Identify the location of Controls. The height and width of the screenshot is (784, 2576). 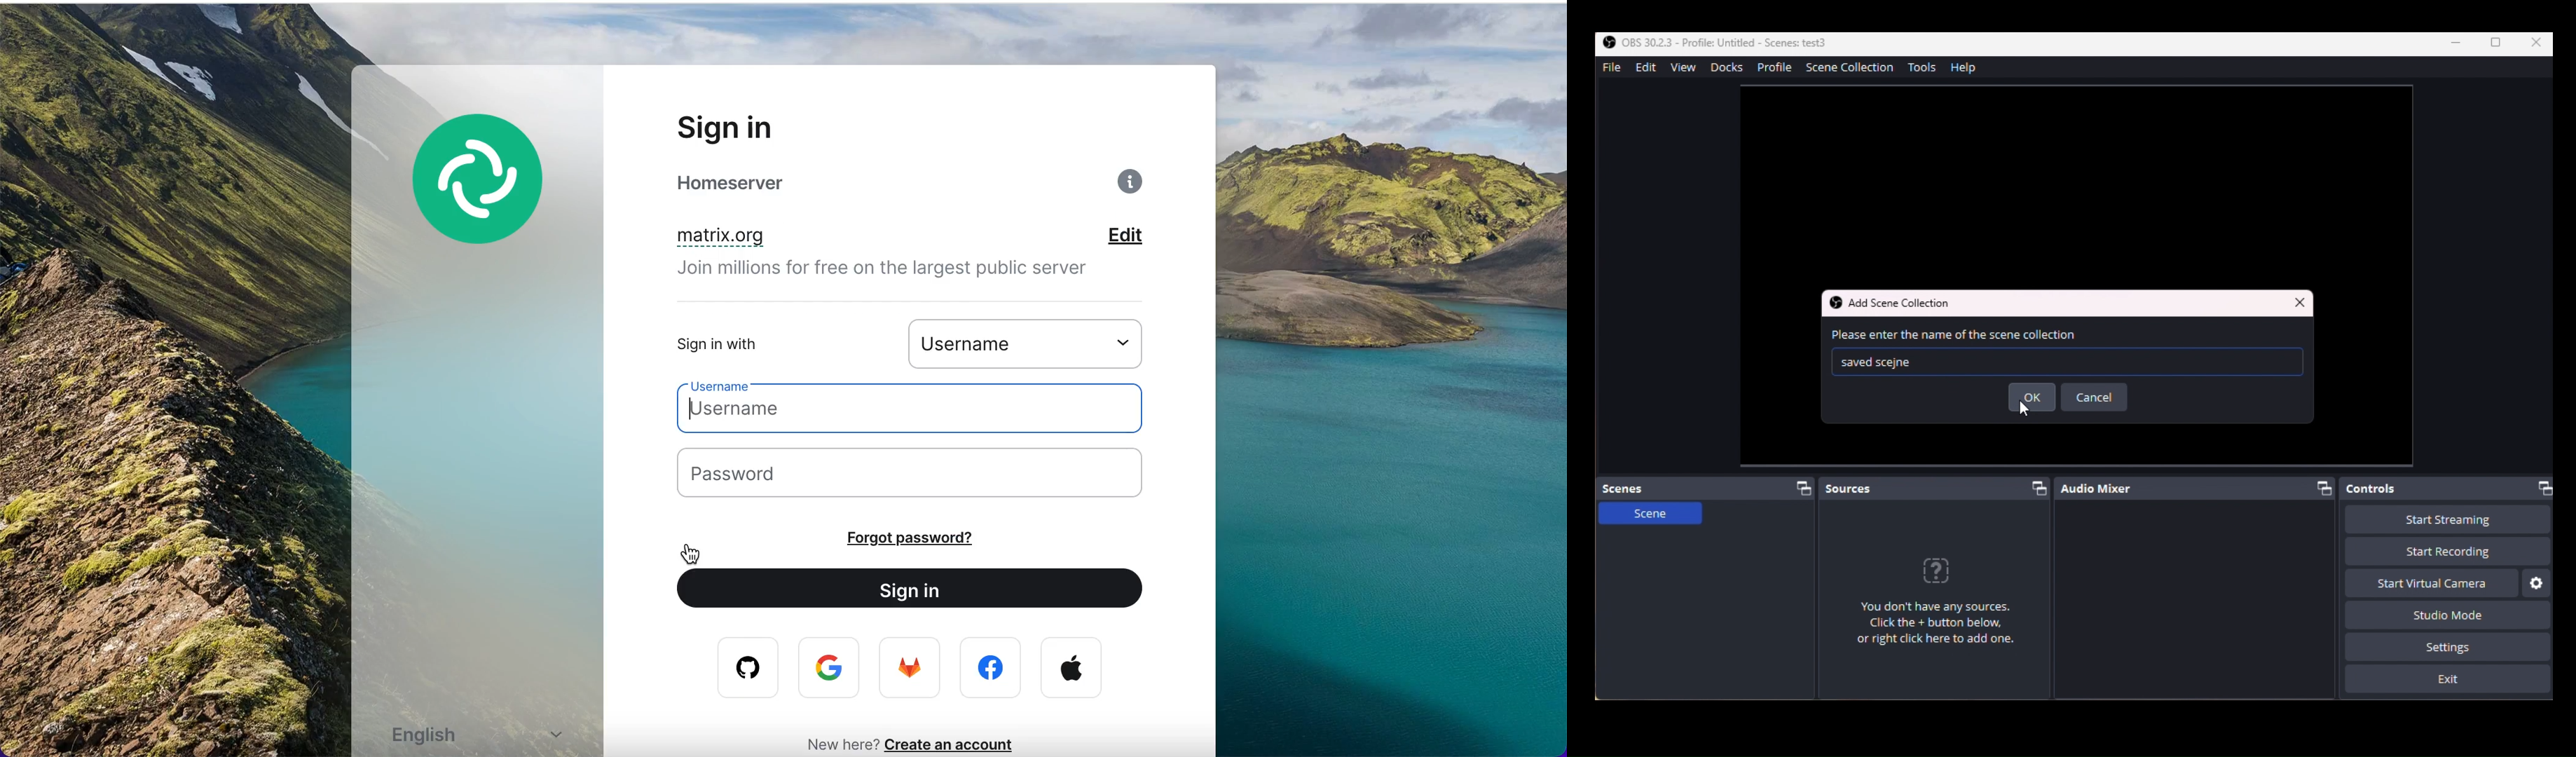
(2451, 489).